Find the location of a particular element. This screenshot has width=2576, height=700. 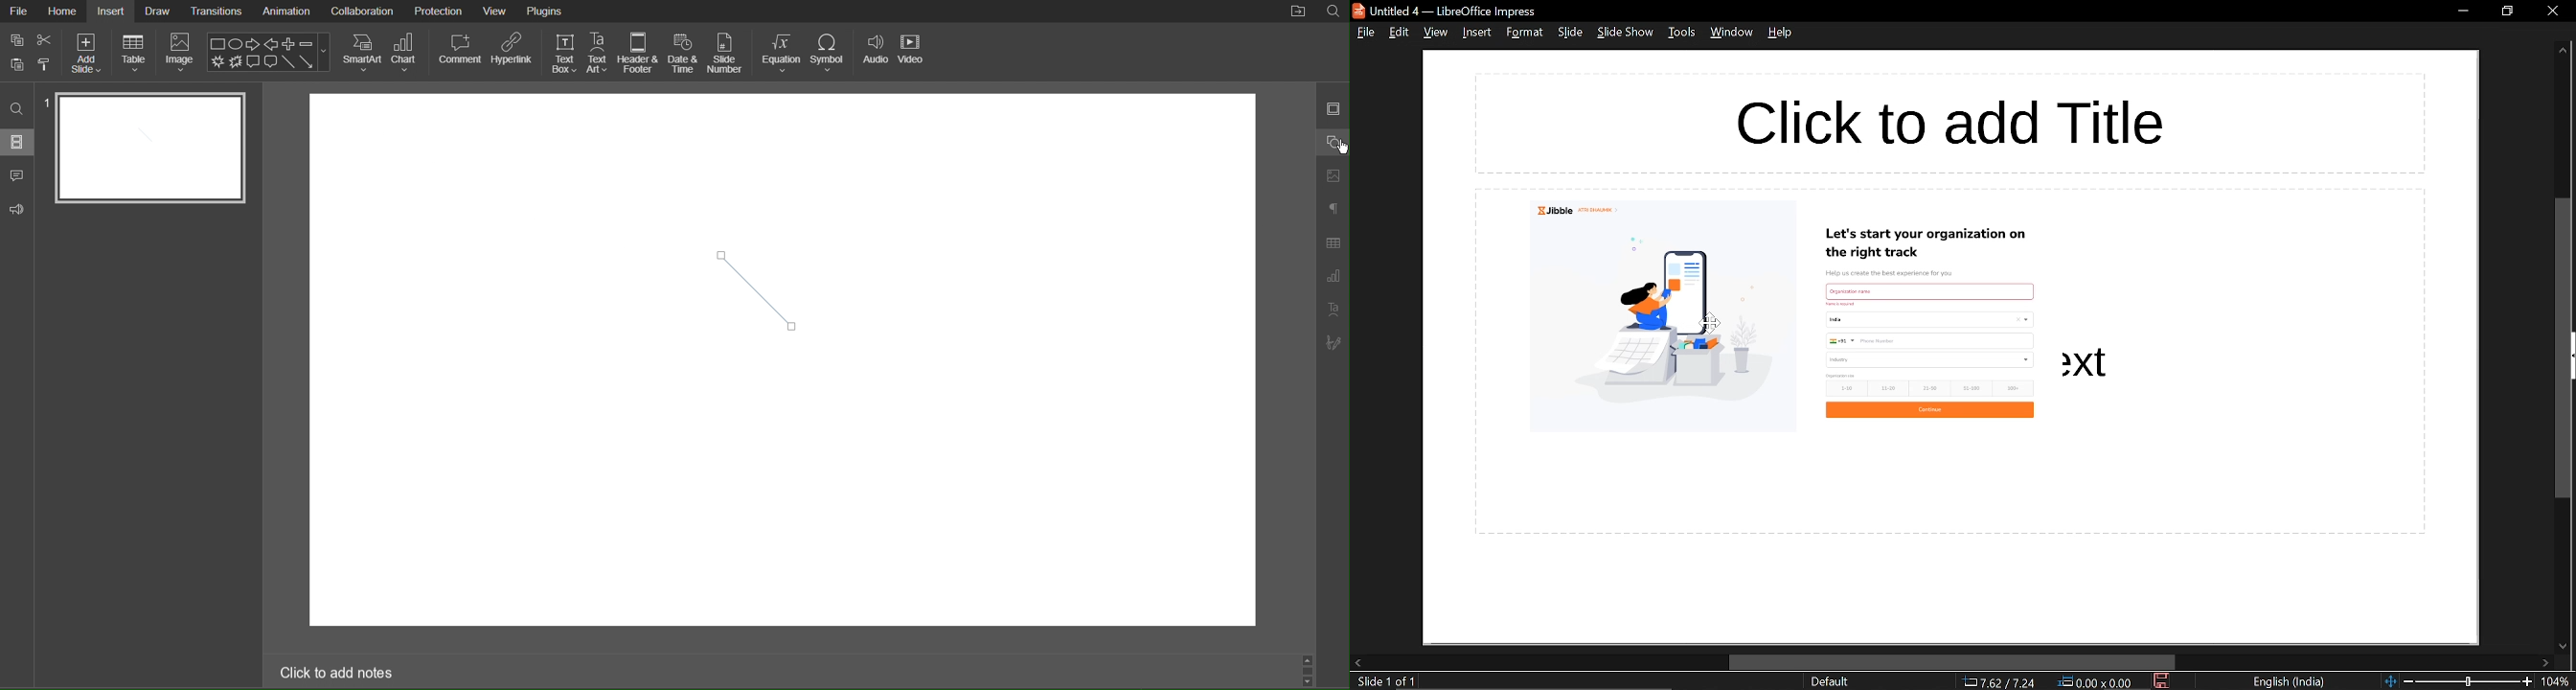

Click to add notes is located at coordinates (338, 675).